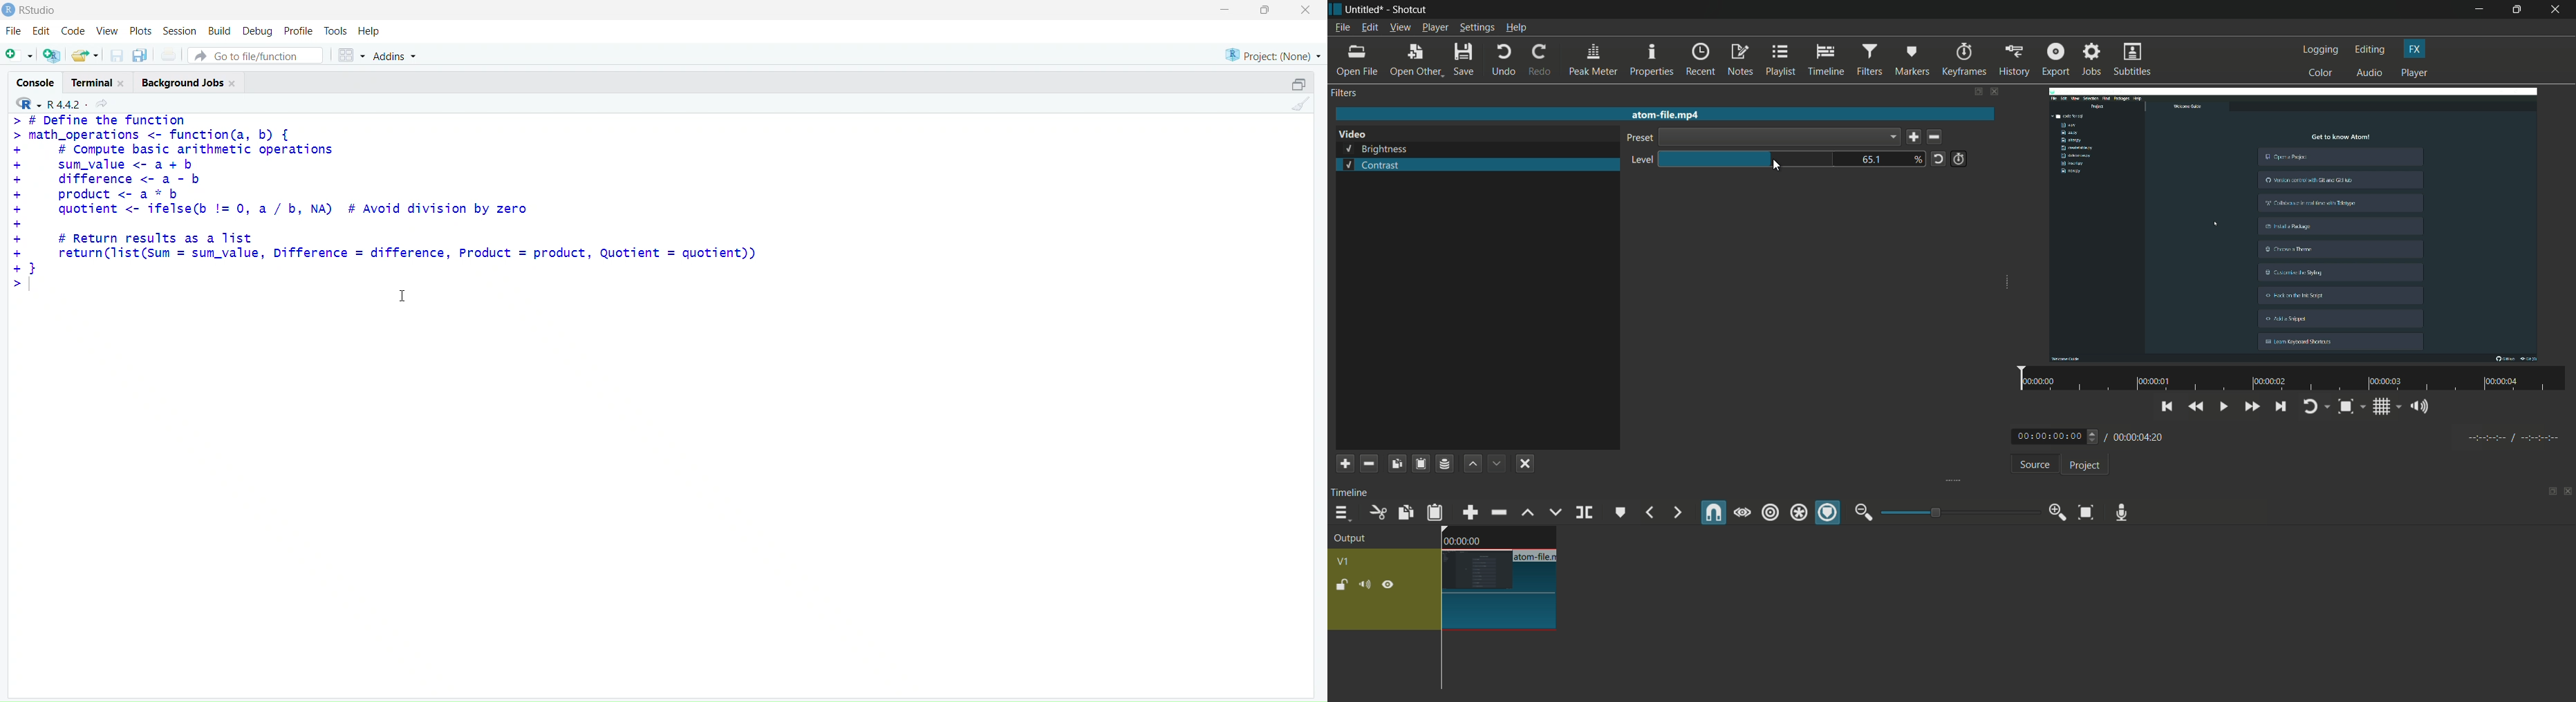 This screenshot has height=728, width=2576. Describe the element at coordinates (1377, 150) in the screenshot. I see `brightness` at that location.